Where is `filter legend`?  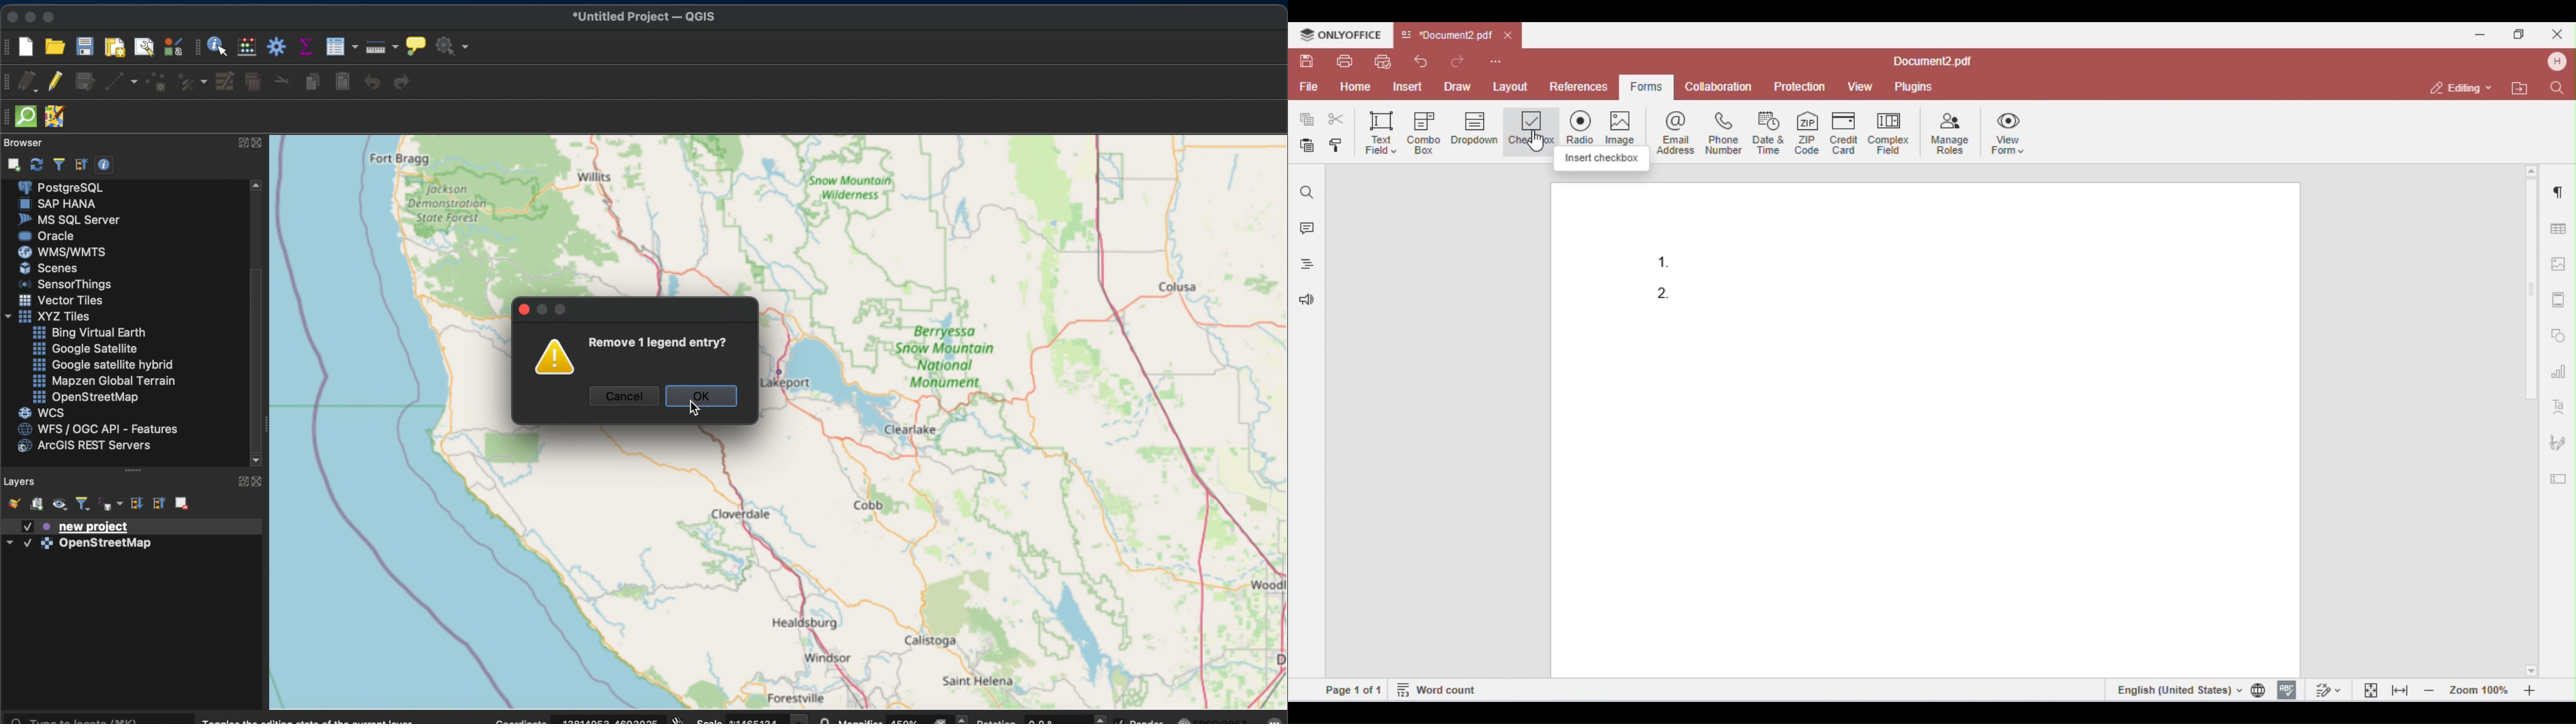 filter legend is located at coordinates (84, 505).